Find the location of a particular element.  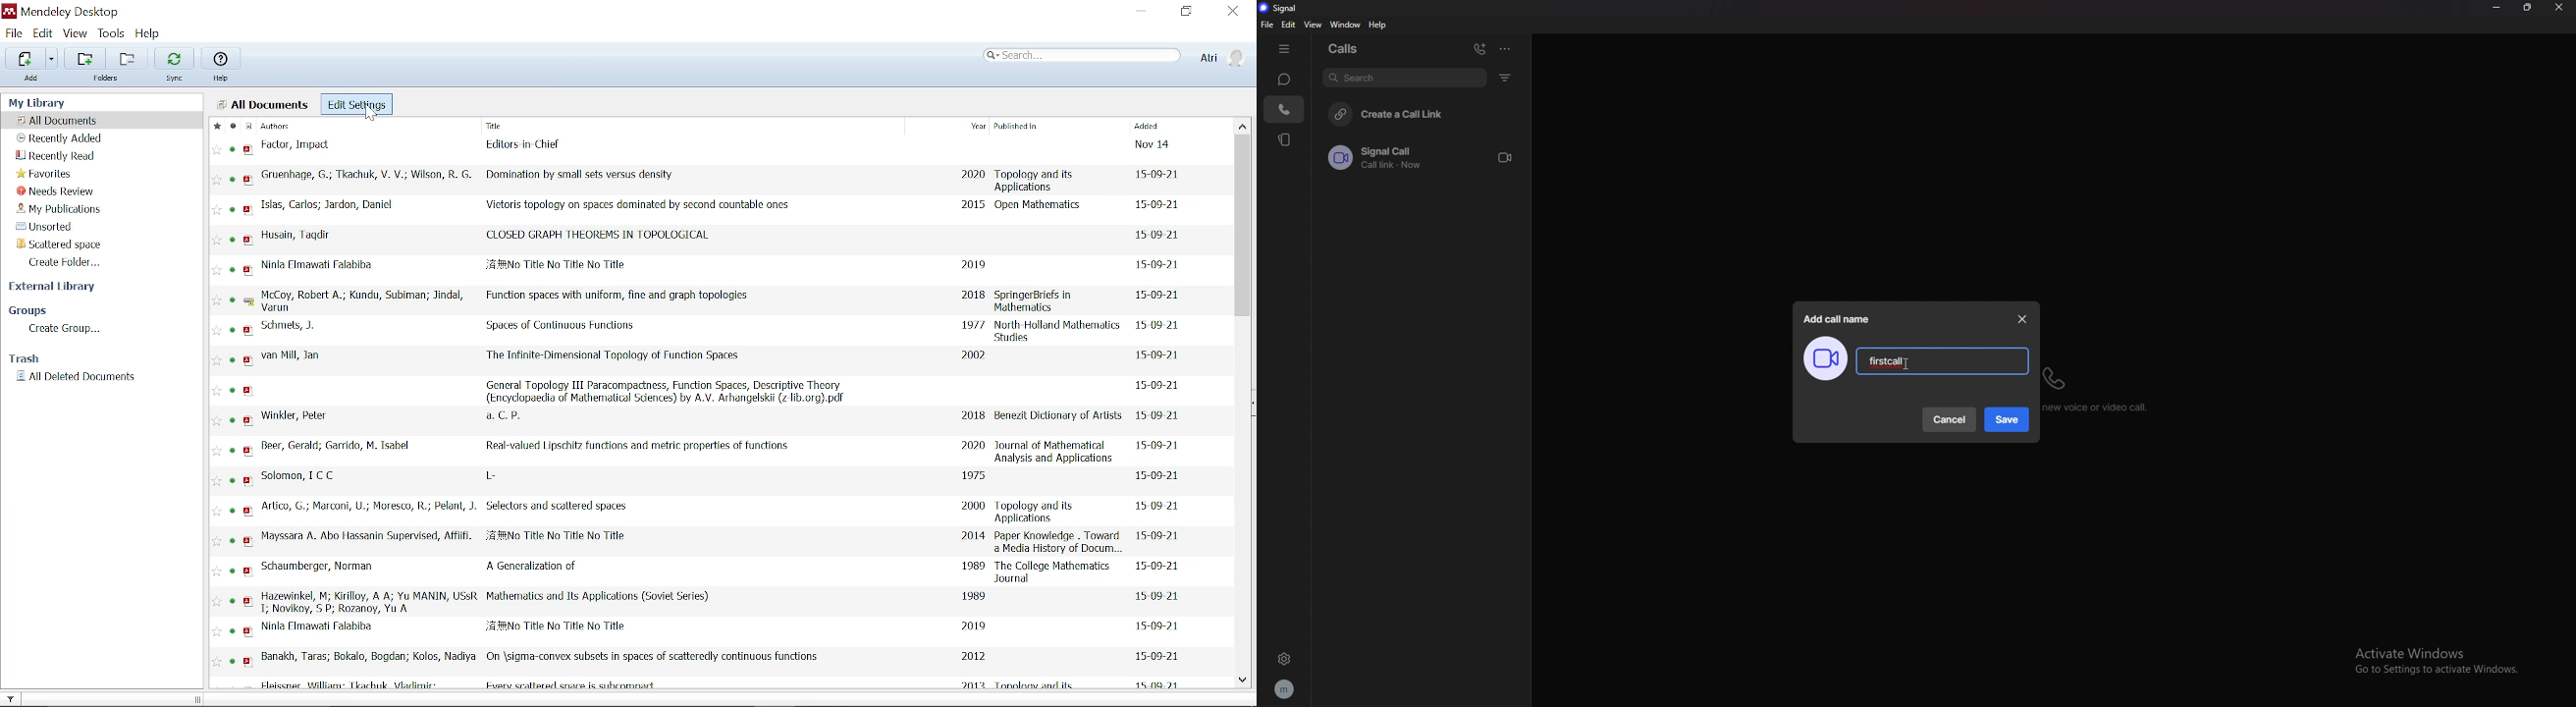

Help is located at coordinates (223, 79).